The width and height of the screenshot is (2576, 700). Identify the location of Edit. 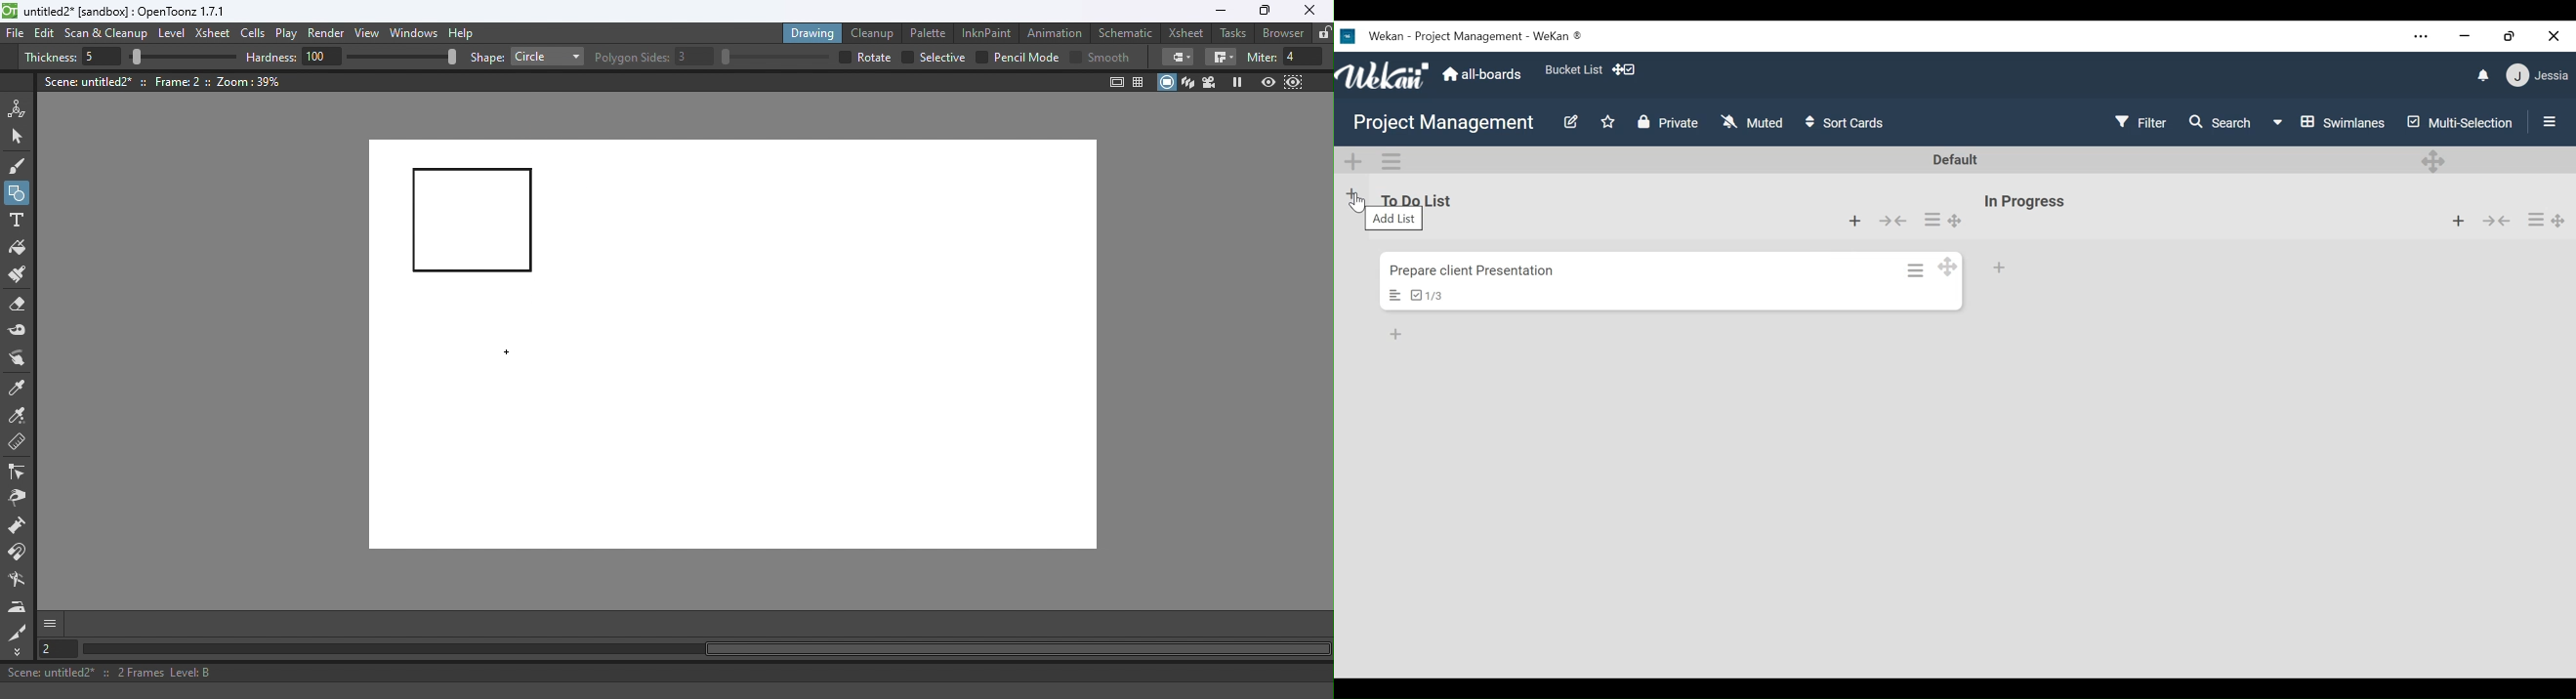
(47, 33).